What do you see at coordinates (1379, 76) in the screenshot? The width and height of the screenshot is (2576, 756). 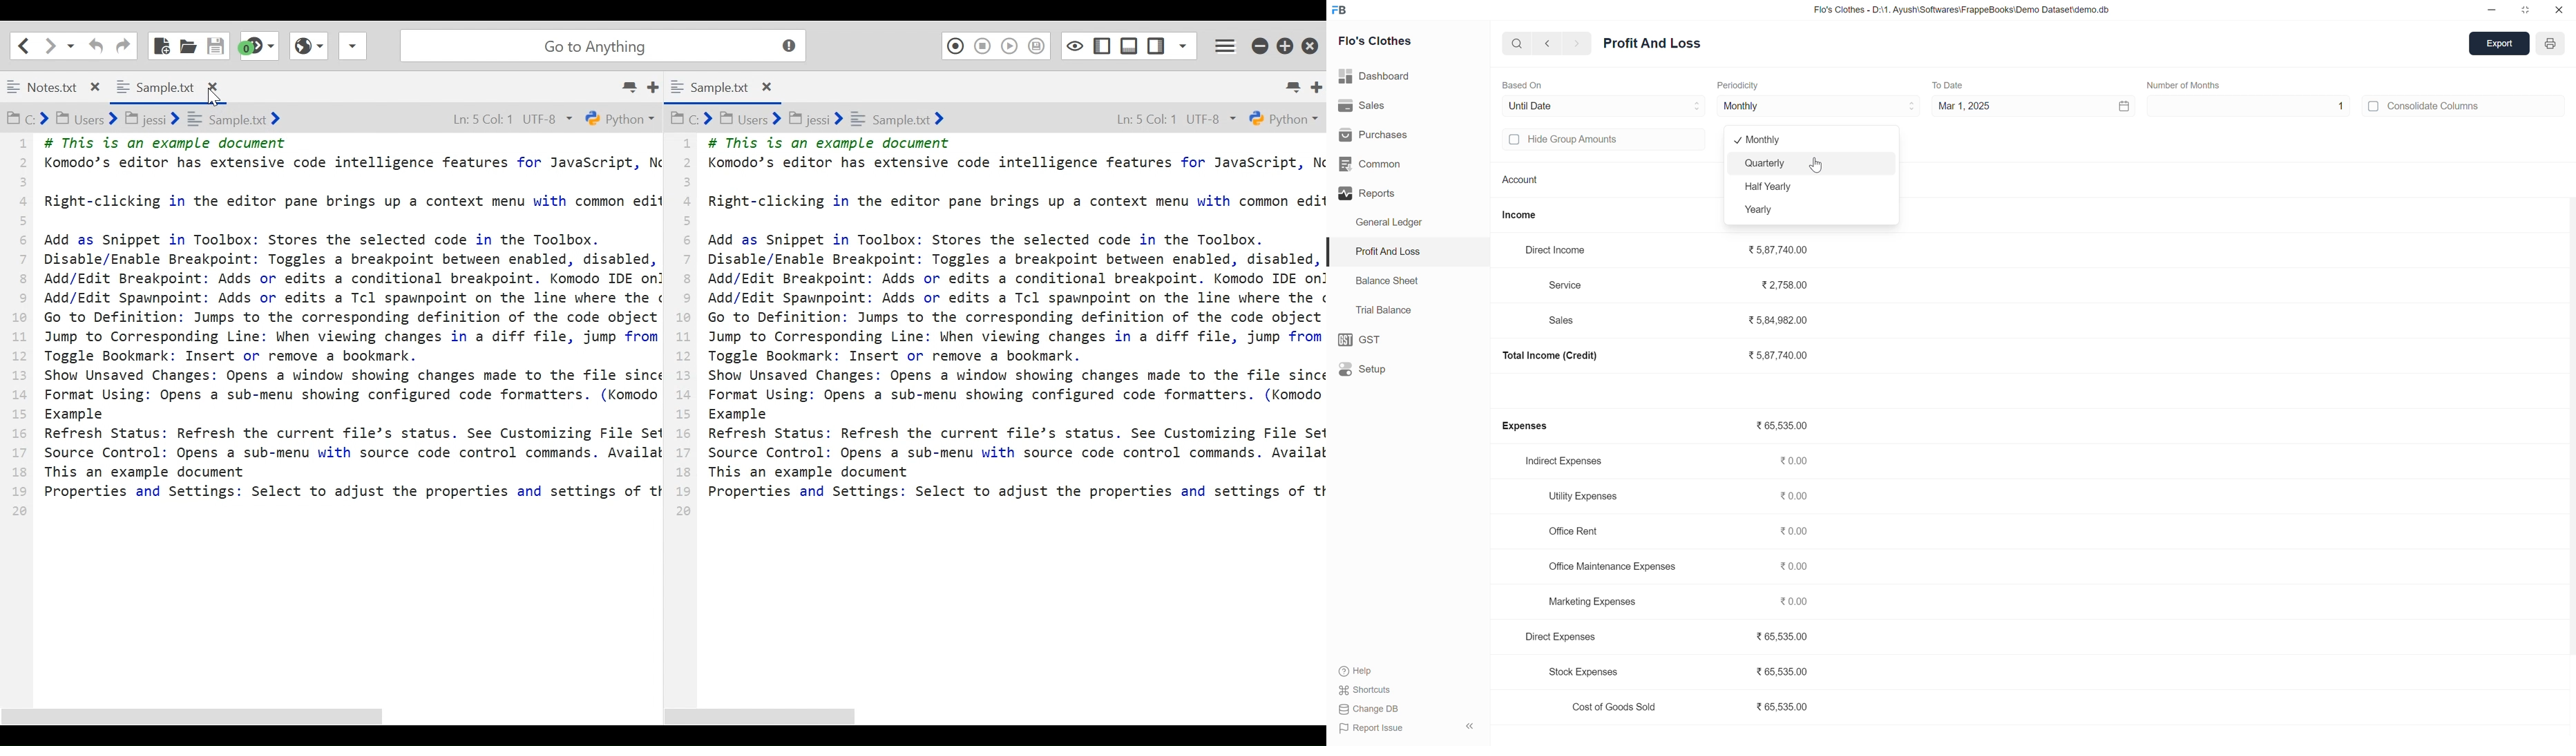 I see `Dashboard` at bounding box center [1379, 76].